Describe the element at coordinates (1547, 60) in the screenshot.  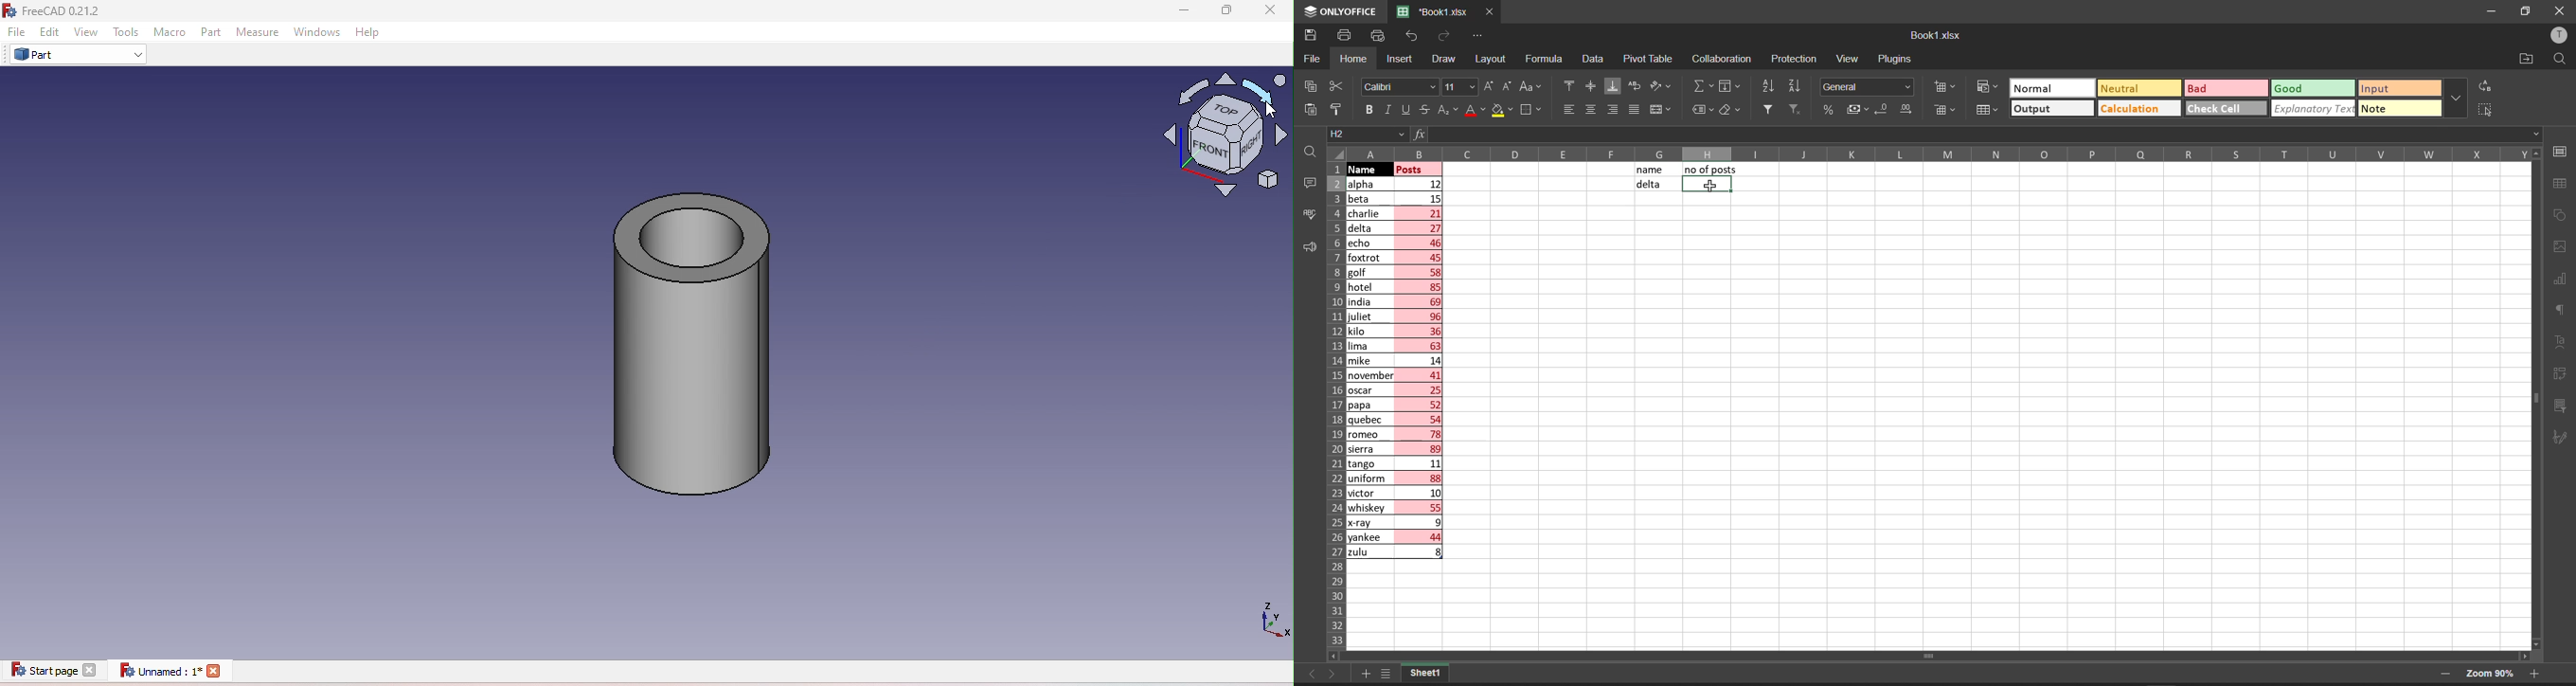
I see `formula` at that location.